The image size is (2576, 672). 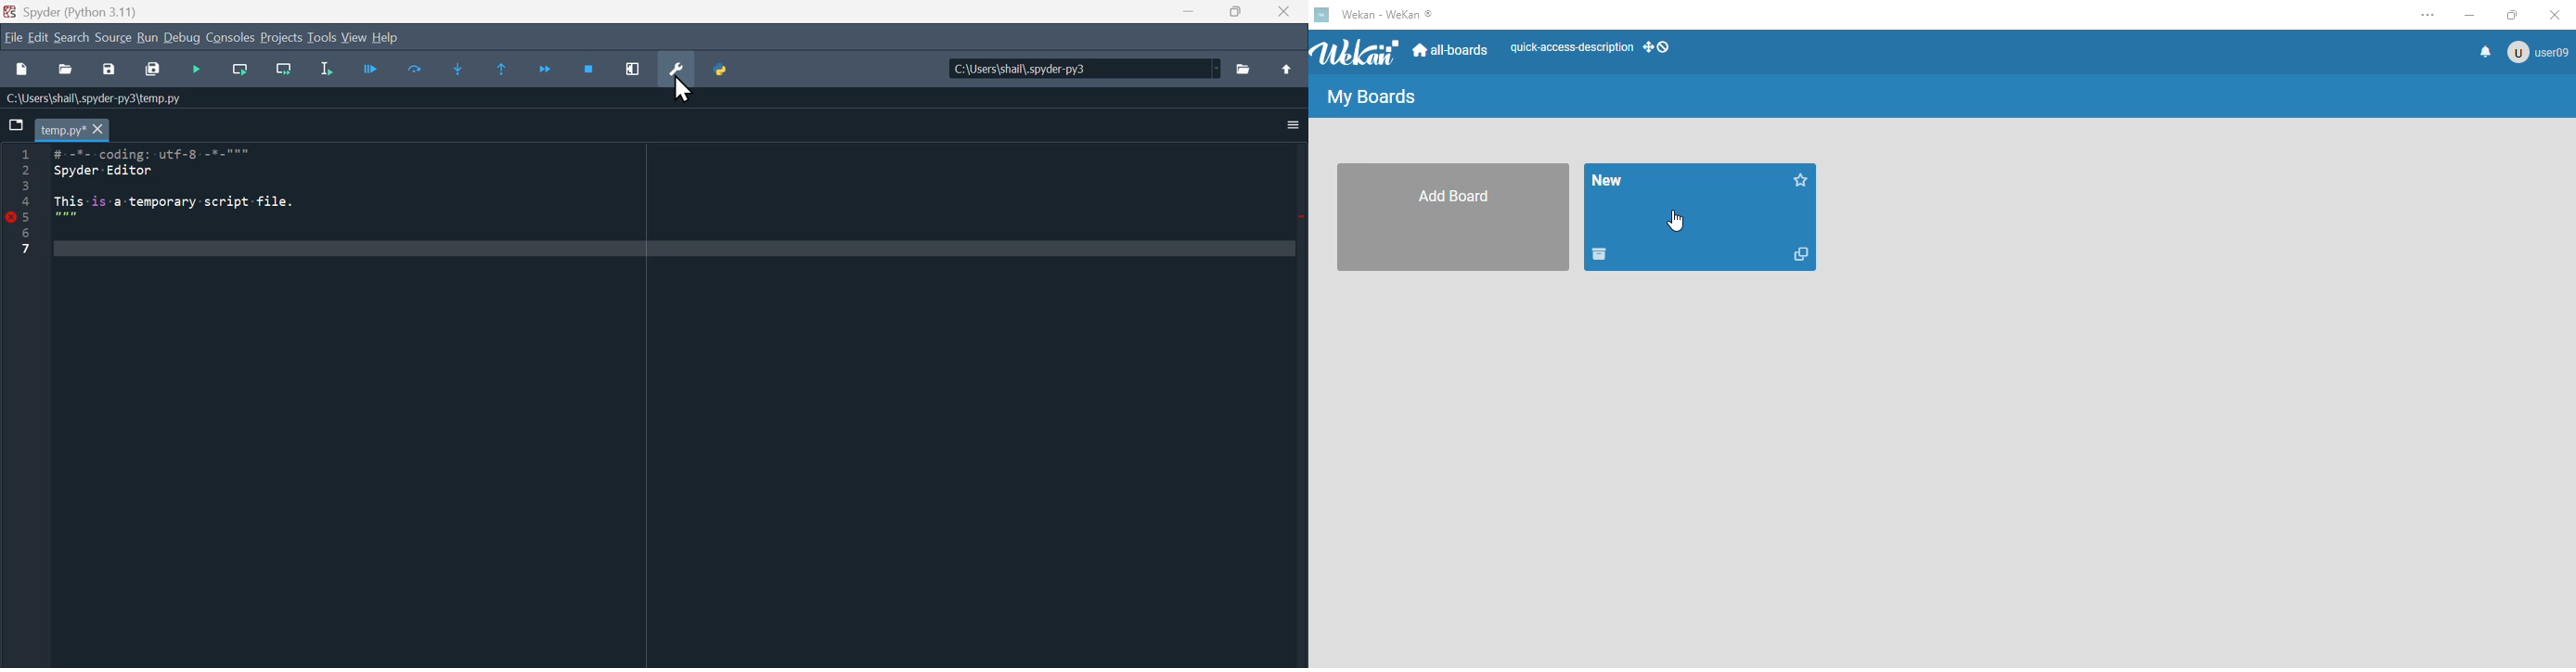 What do you see at coordinates (733, 71) in the screenshot?
I see `Python path manager` at bounding box center [733, 71].